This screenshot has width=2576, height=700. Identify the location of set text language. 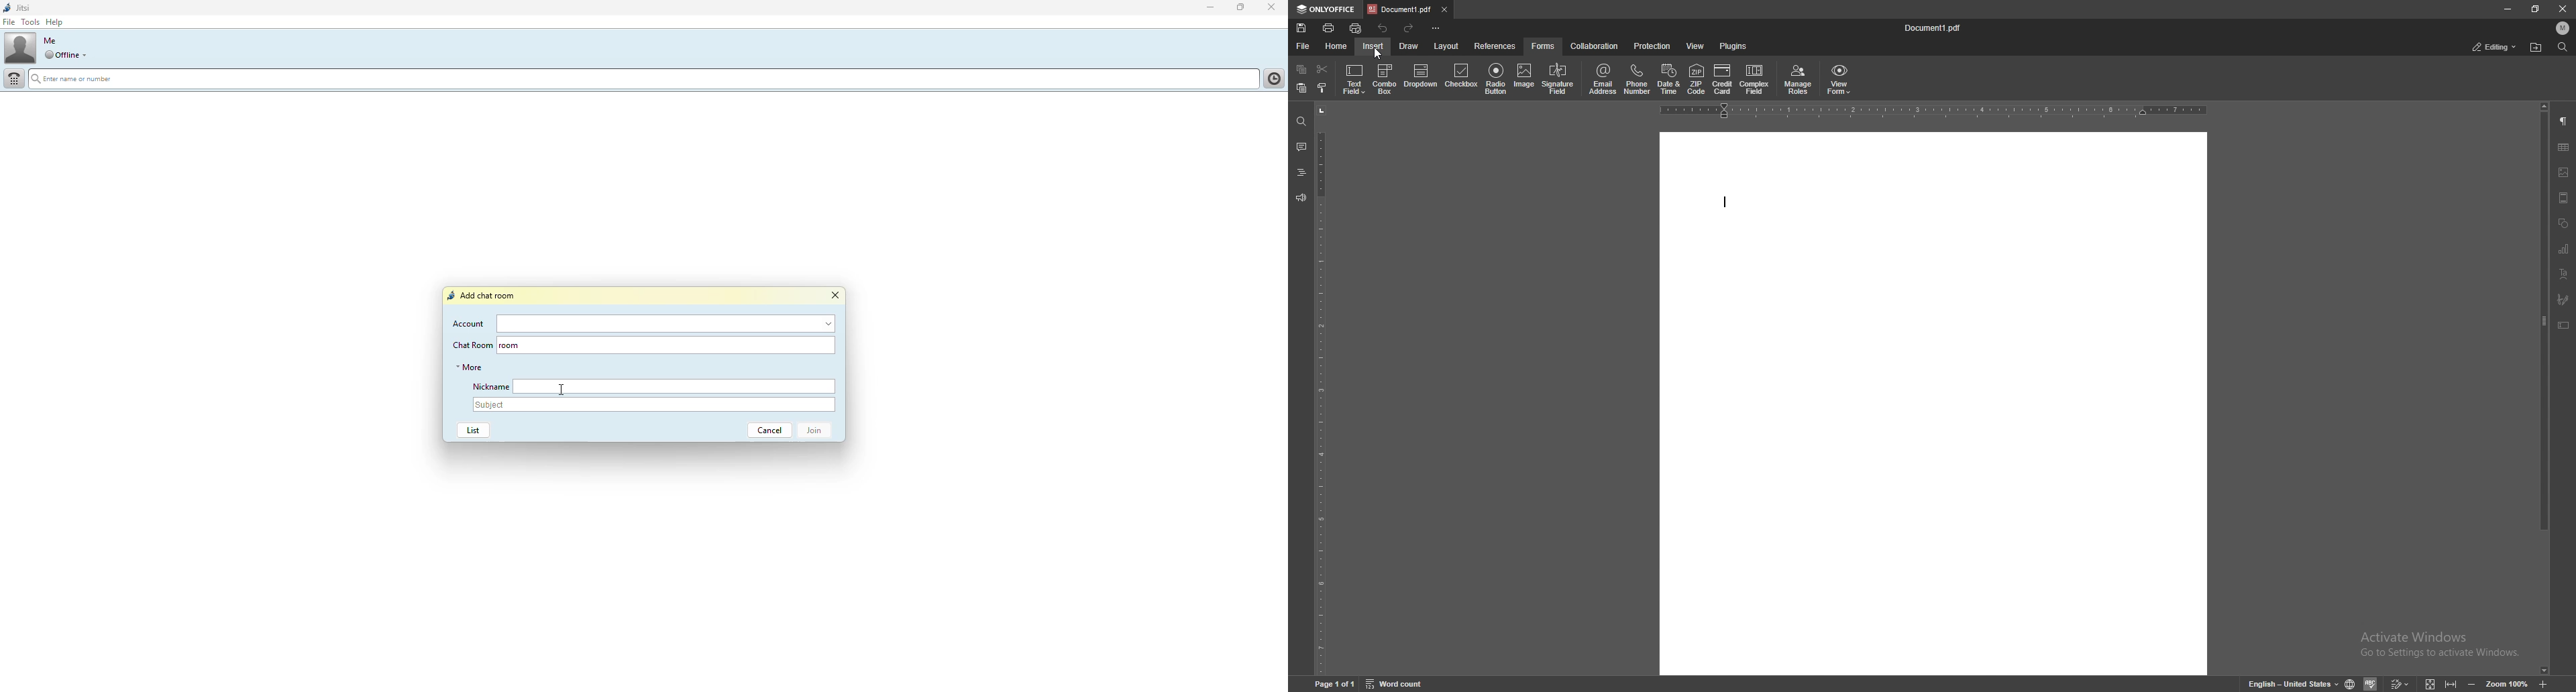
(2292, 683).